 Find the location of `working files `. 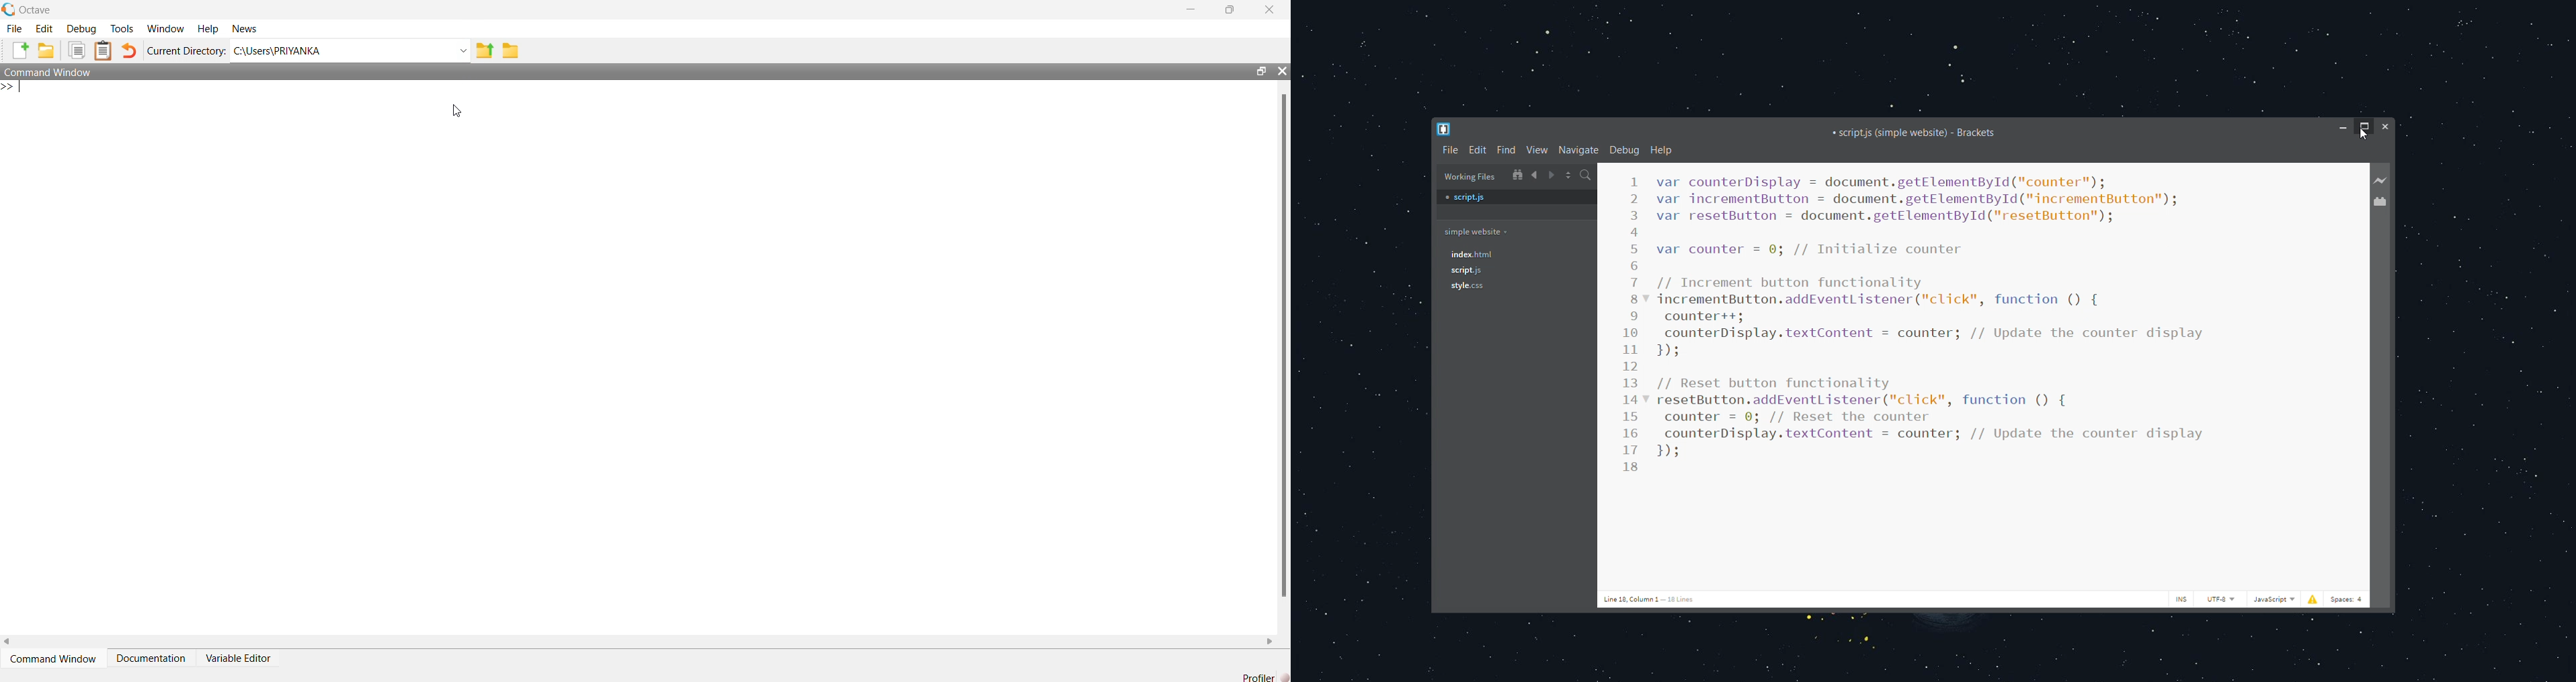

working files  is located at coordinates (1469, 176).